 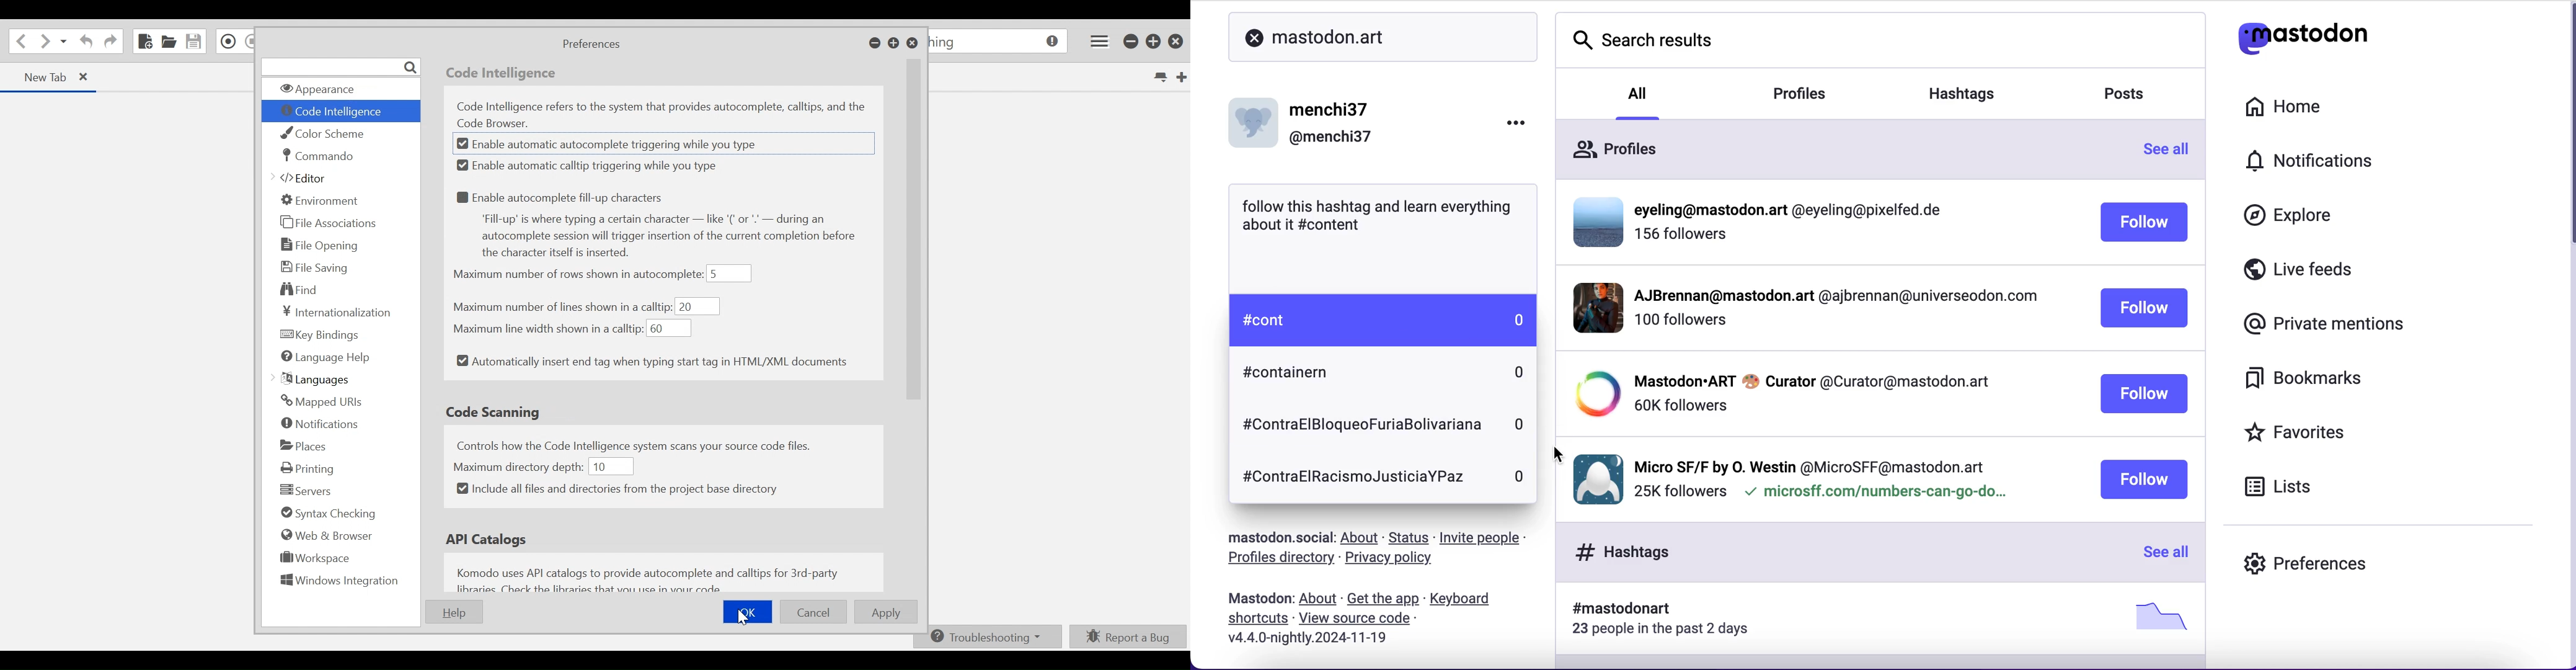 I want to click on view source code, so click(x=1365, y=619).